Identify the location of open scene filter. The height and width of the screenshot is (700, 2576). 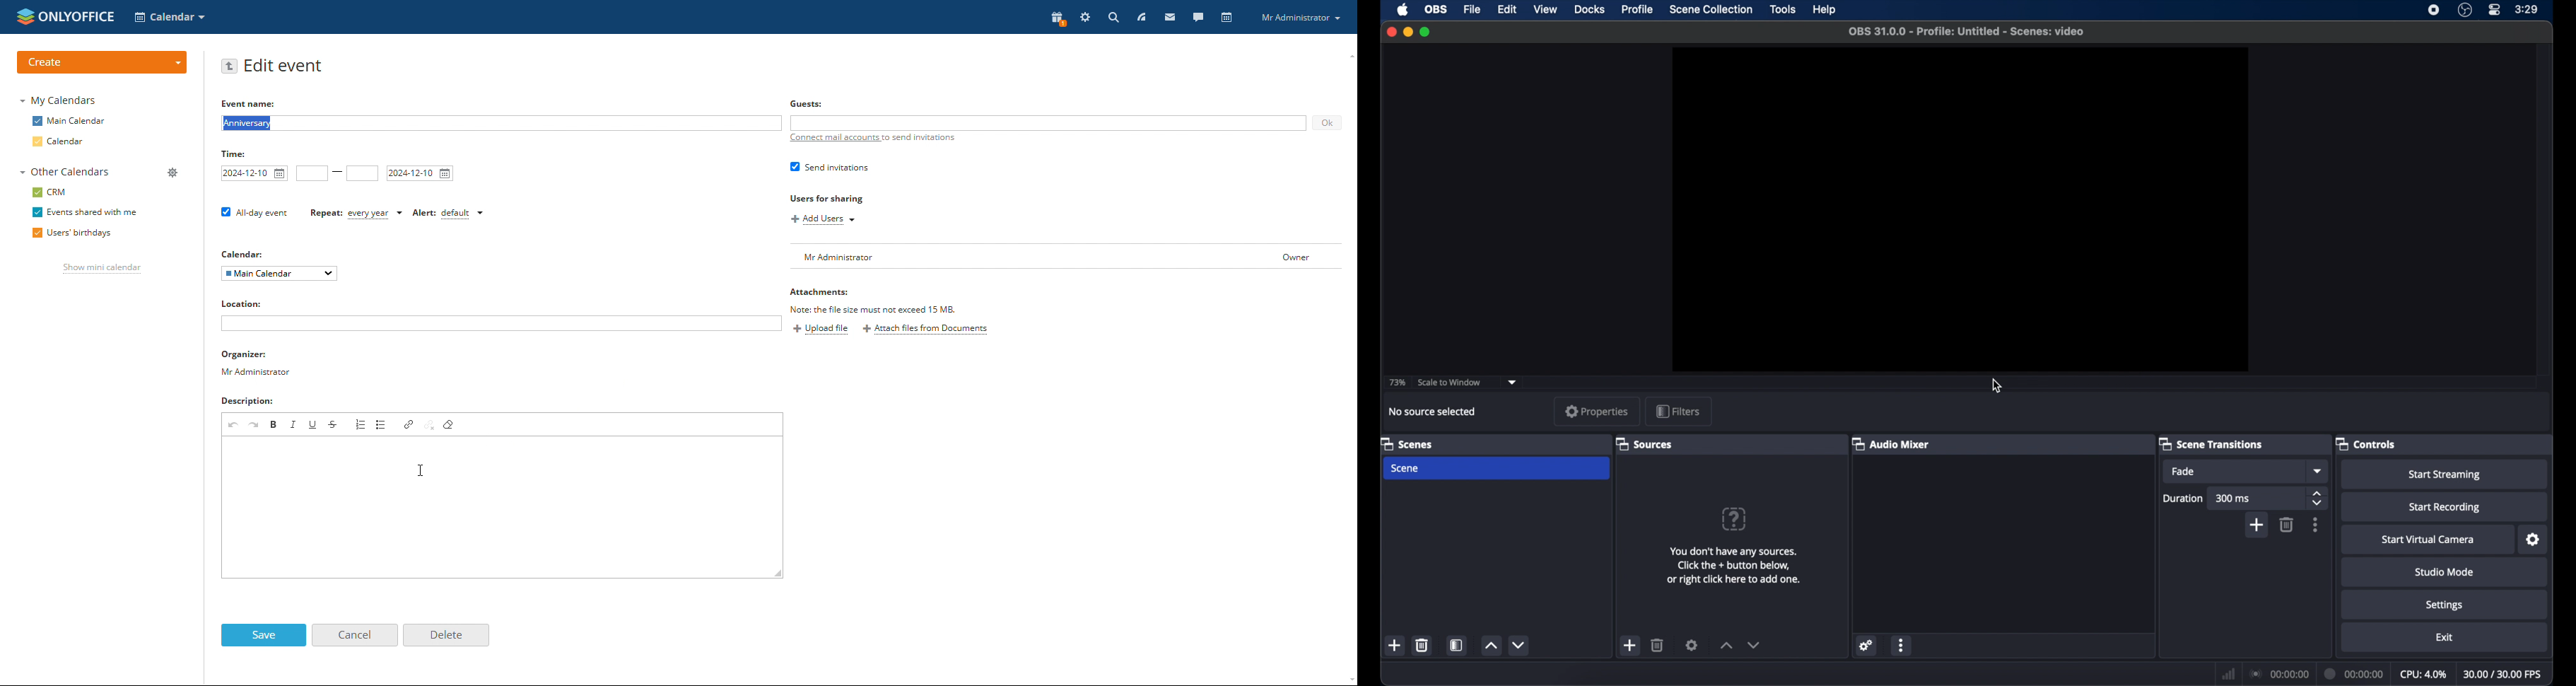
(1455, 645).